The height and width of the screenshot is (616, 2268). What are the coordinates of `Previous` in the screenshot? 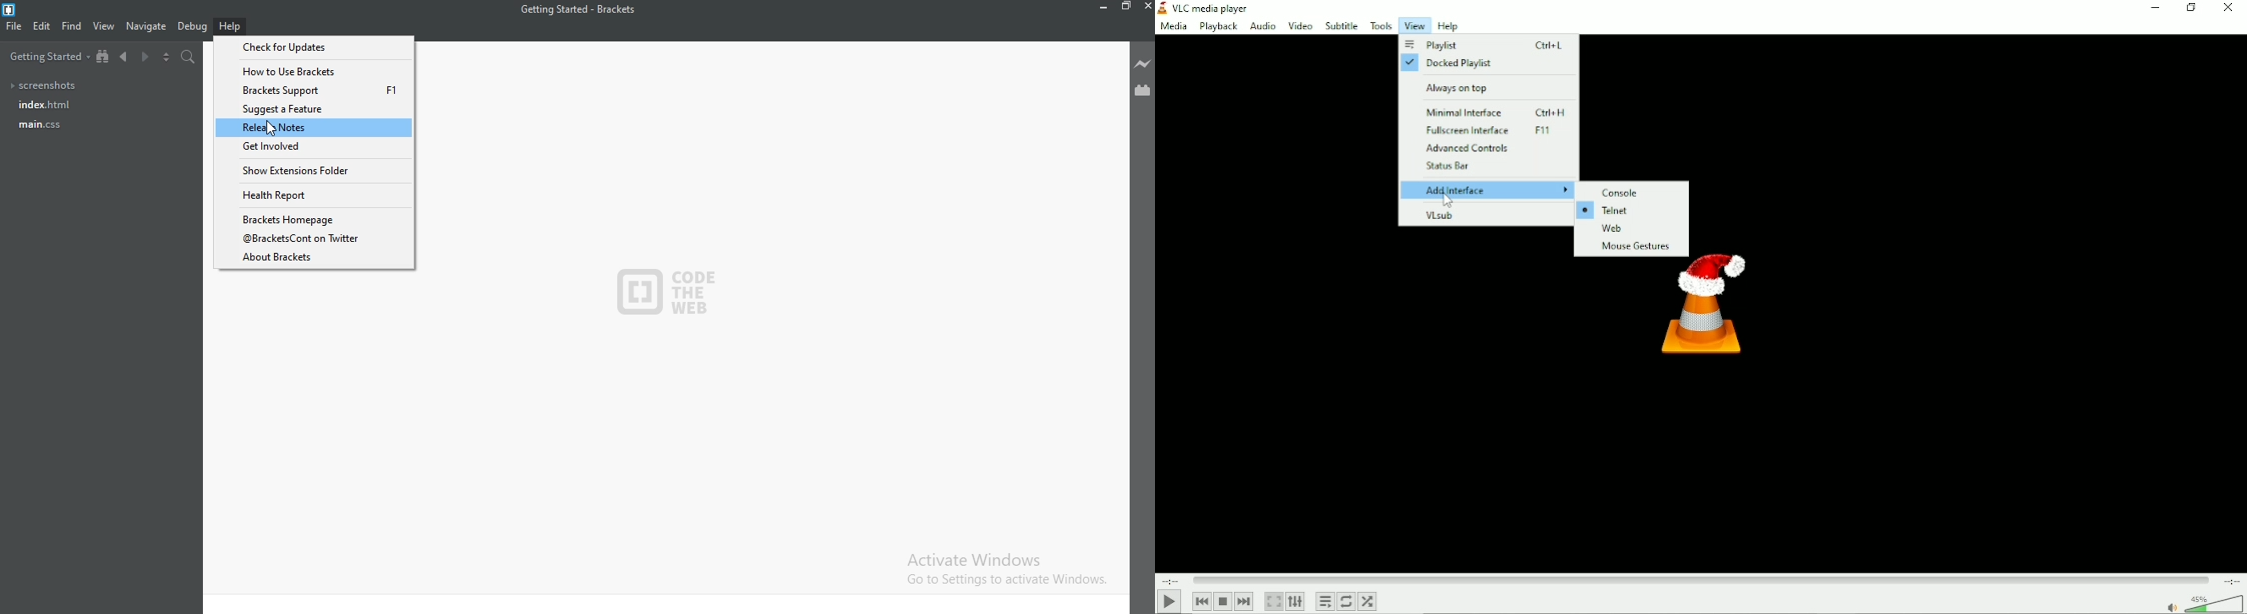 It's located at (1201, 601).